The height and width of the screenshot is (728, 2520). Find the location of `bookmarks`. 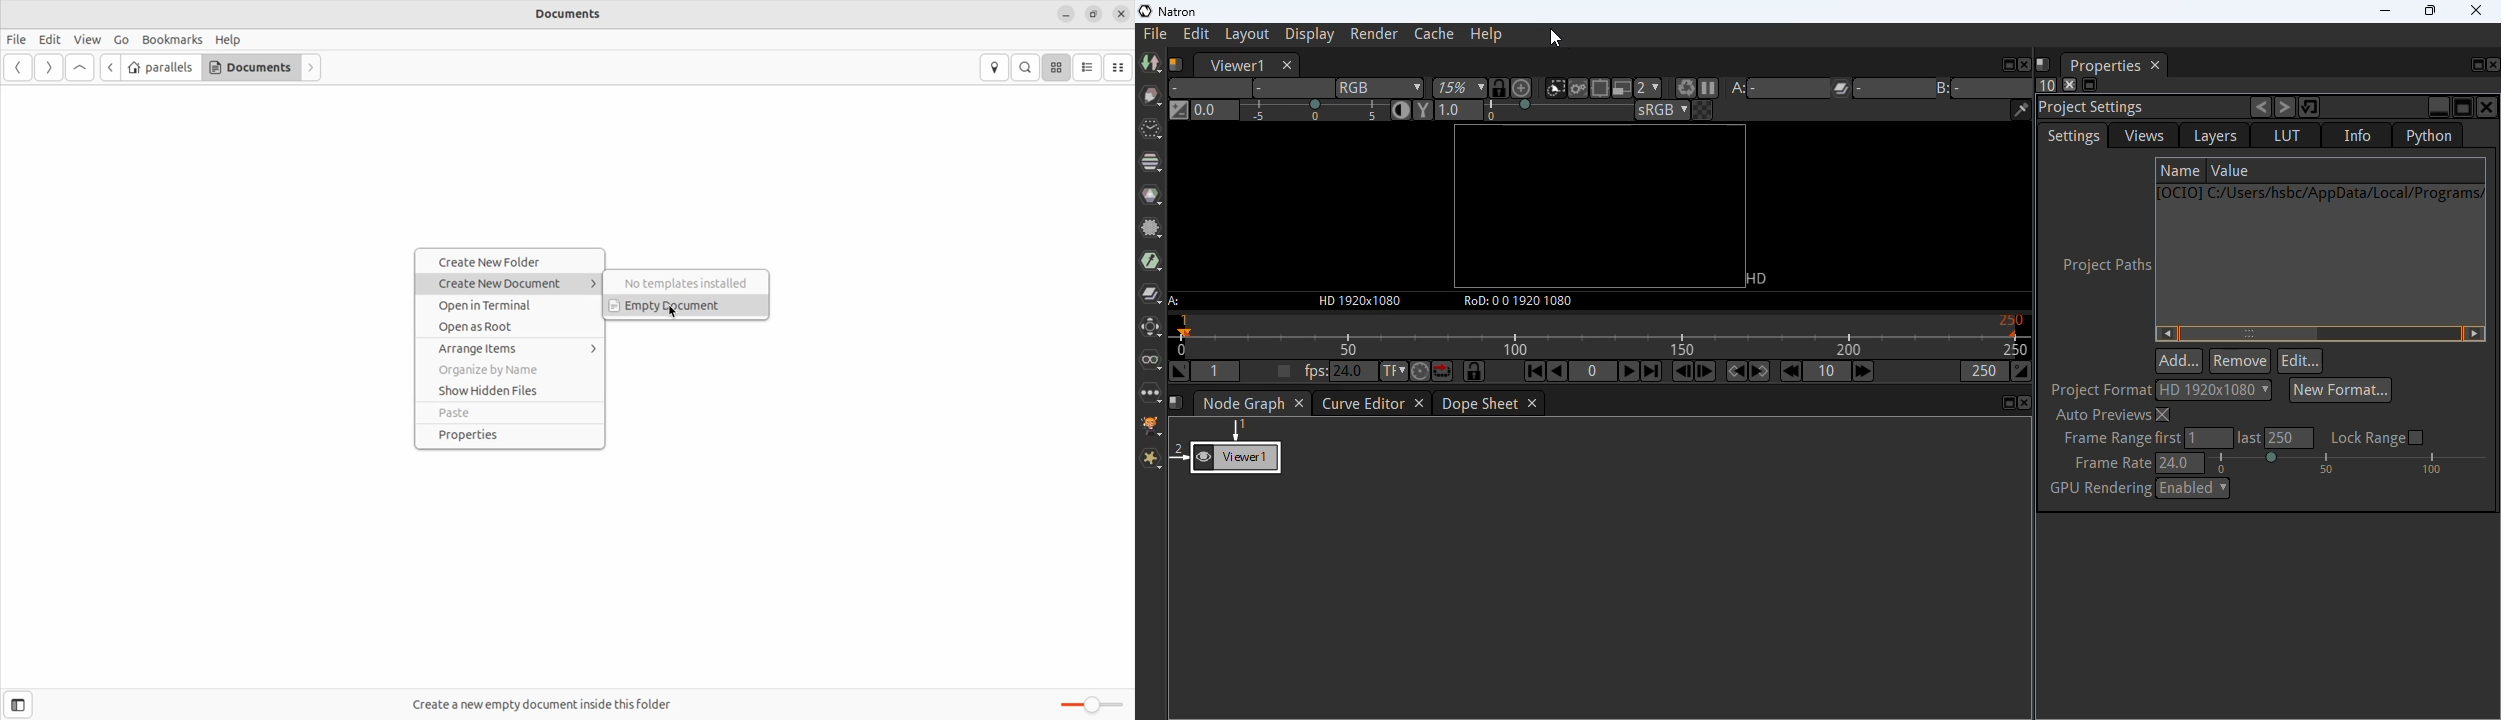

bookmarks is located at coordinates (171, 40).